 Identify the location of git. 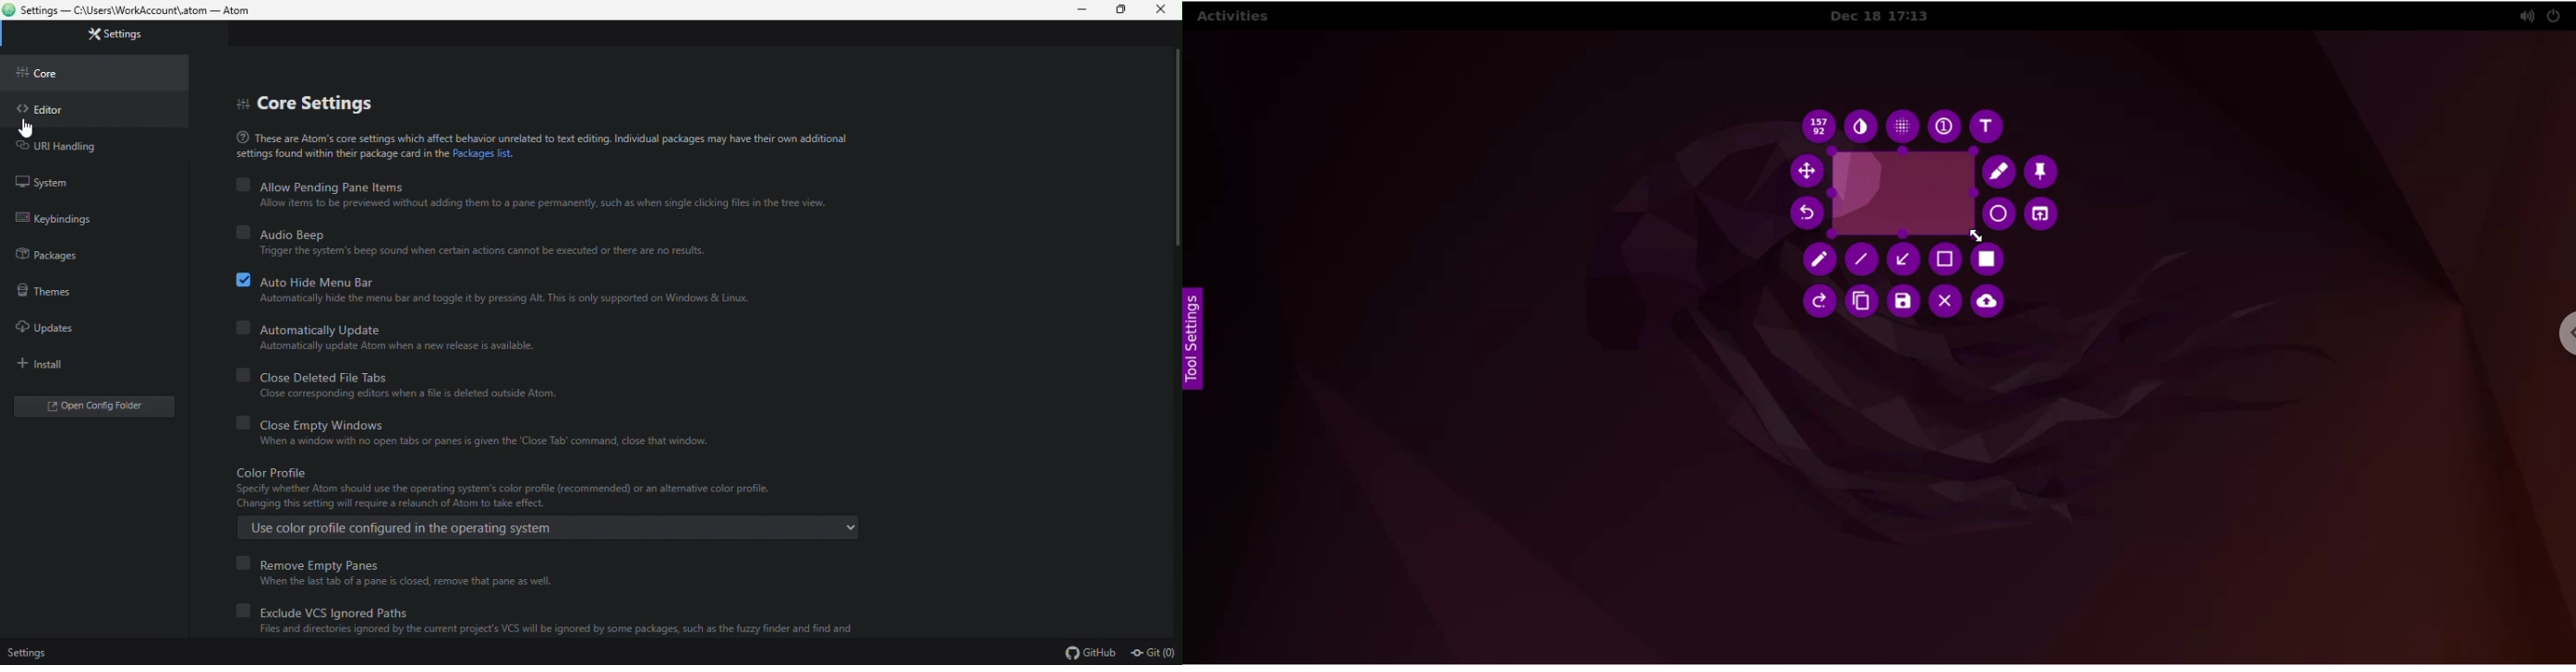
(1155, 655).